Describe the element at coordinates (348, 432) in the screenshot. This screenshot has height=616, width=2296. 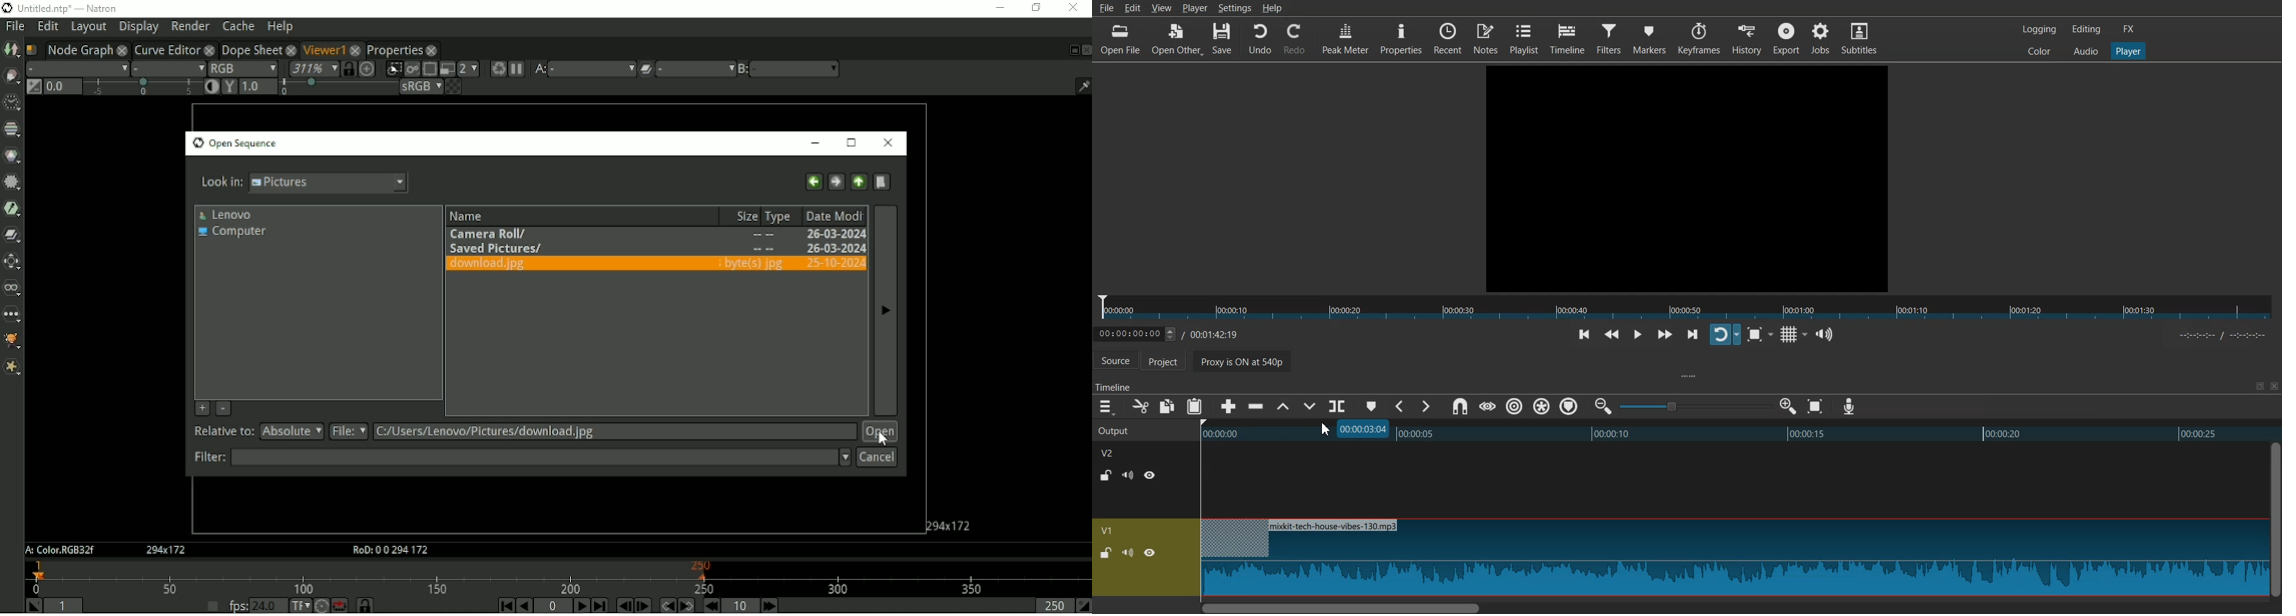
I see `file:` at that location.